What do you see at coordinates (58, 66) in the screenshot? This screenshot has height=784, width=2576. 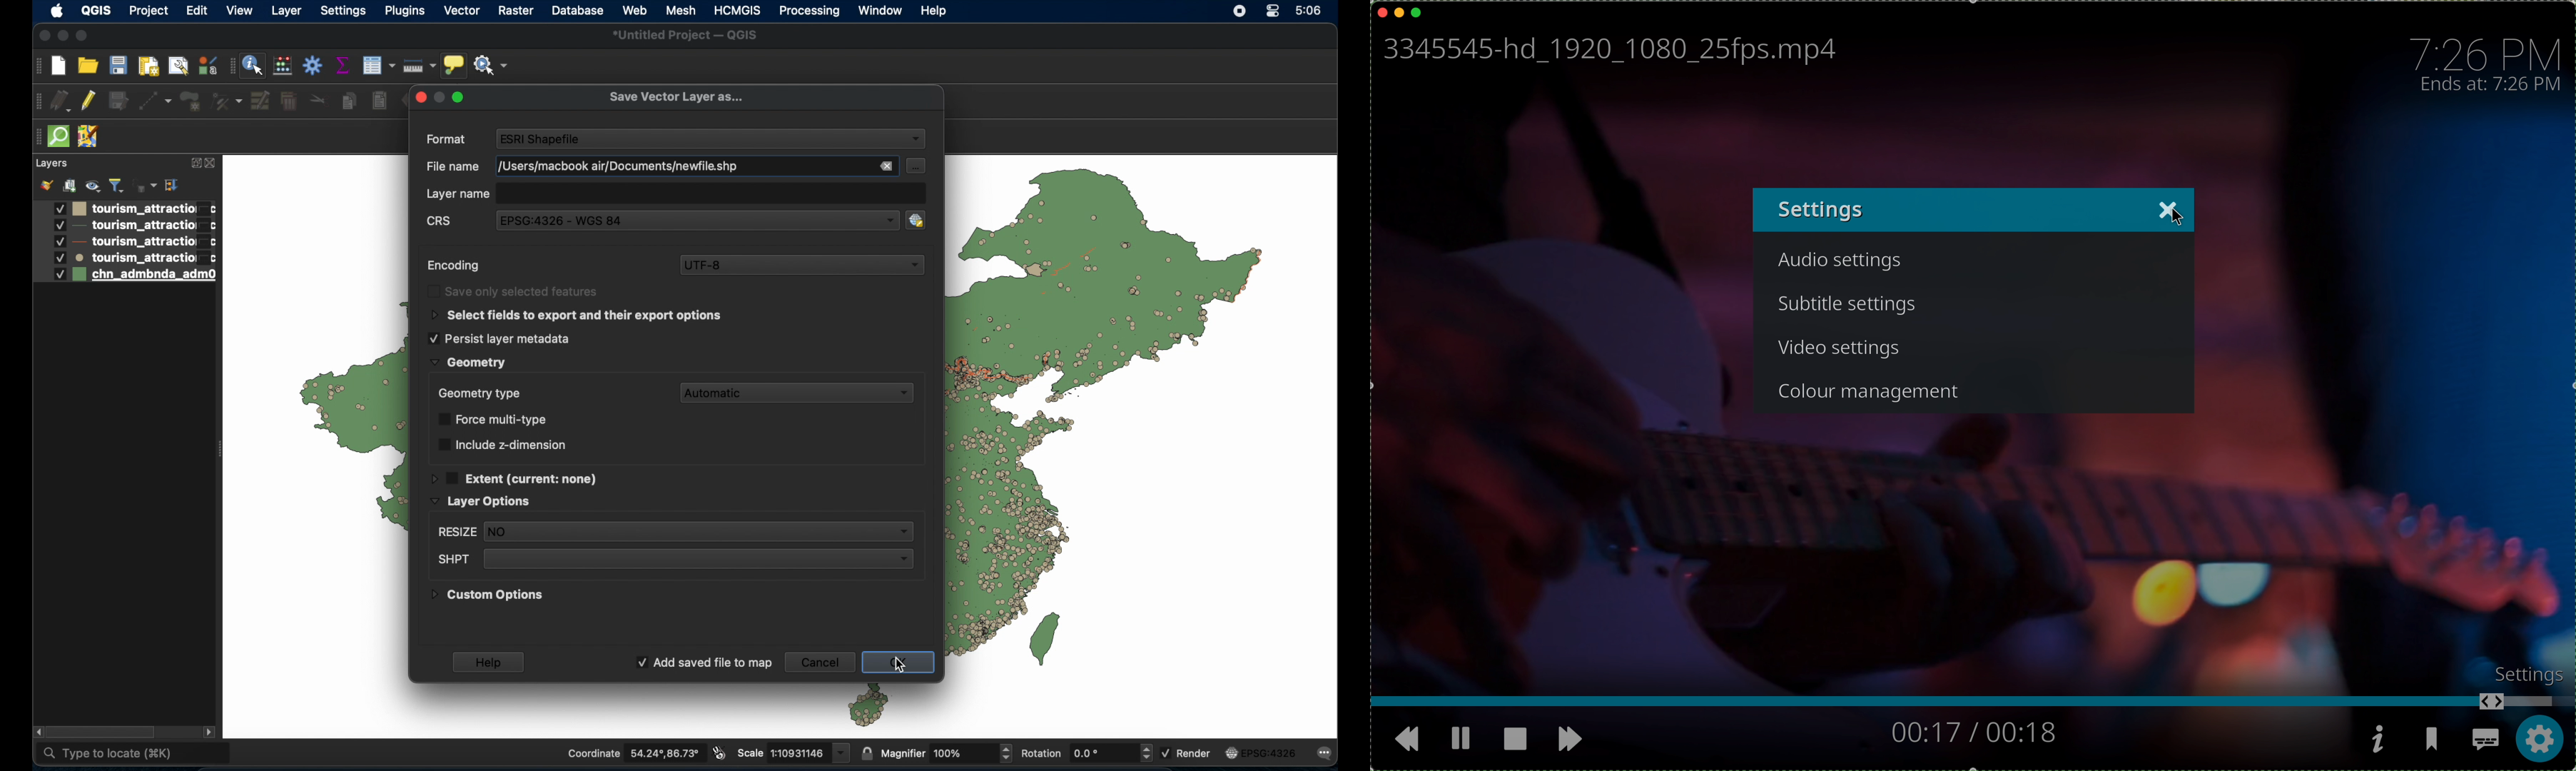 I see `new project` at bounding box center [58, 66].